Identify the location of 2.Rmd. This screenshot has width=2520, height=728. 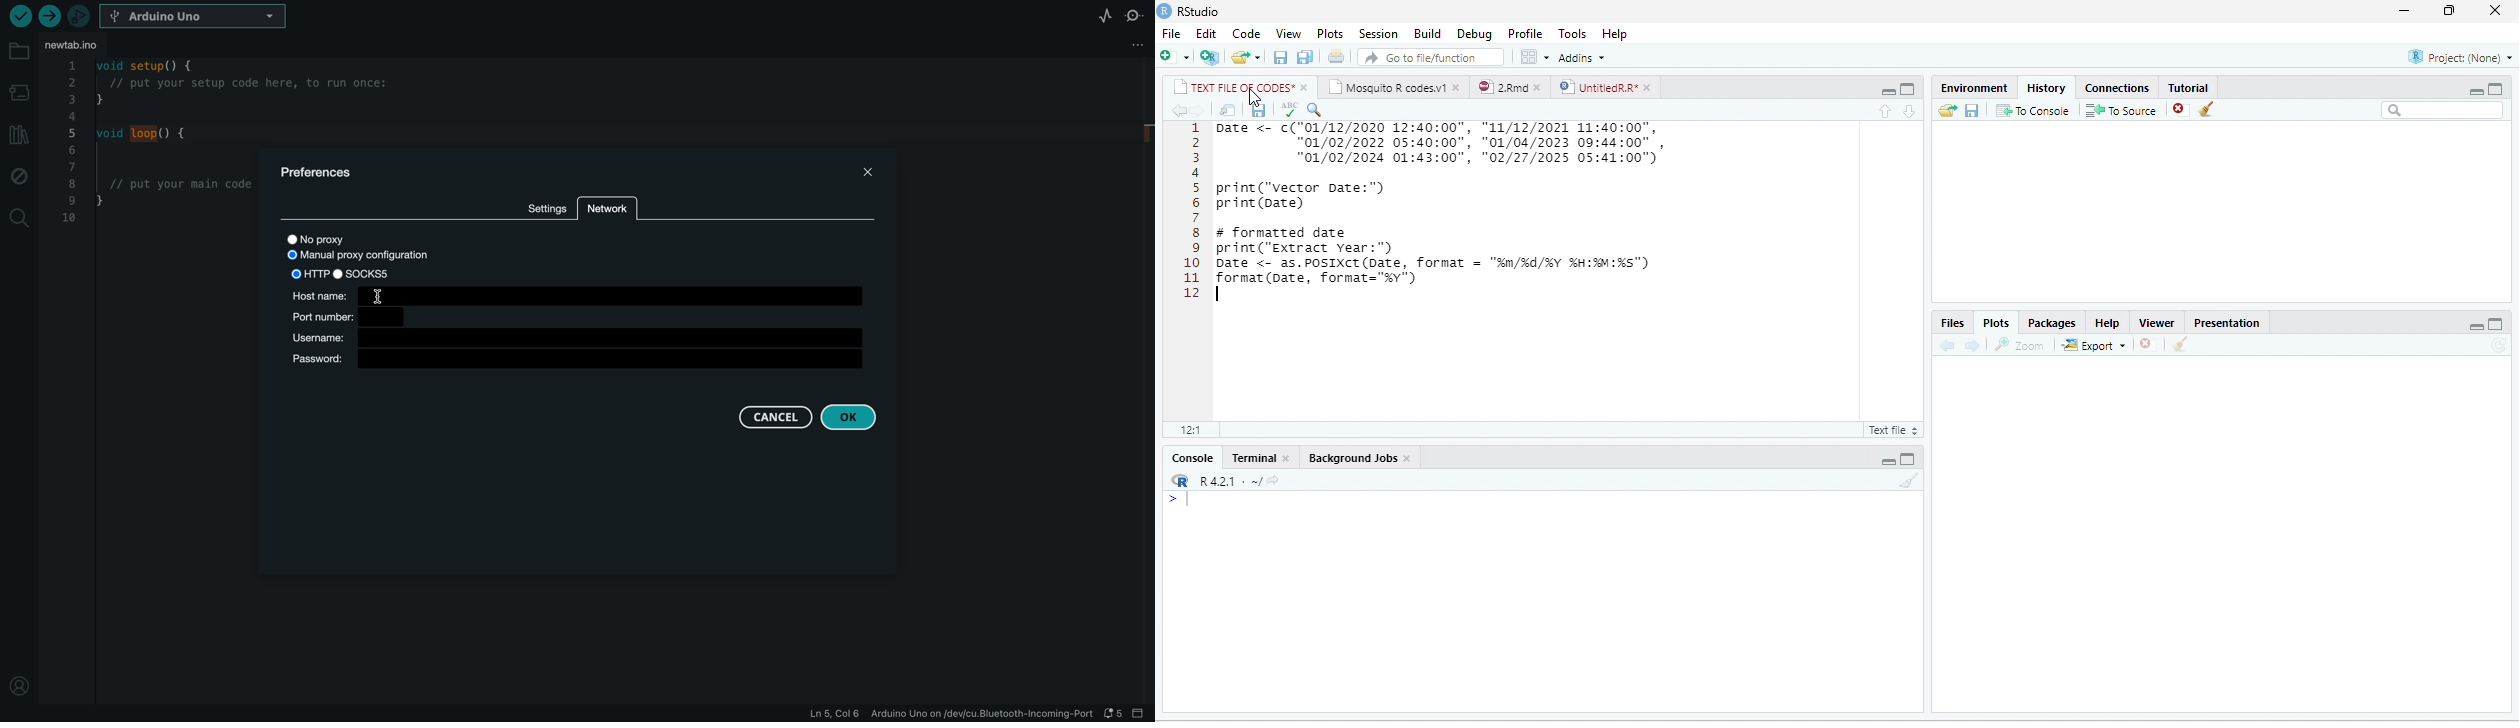
(1501, 87).